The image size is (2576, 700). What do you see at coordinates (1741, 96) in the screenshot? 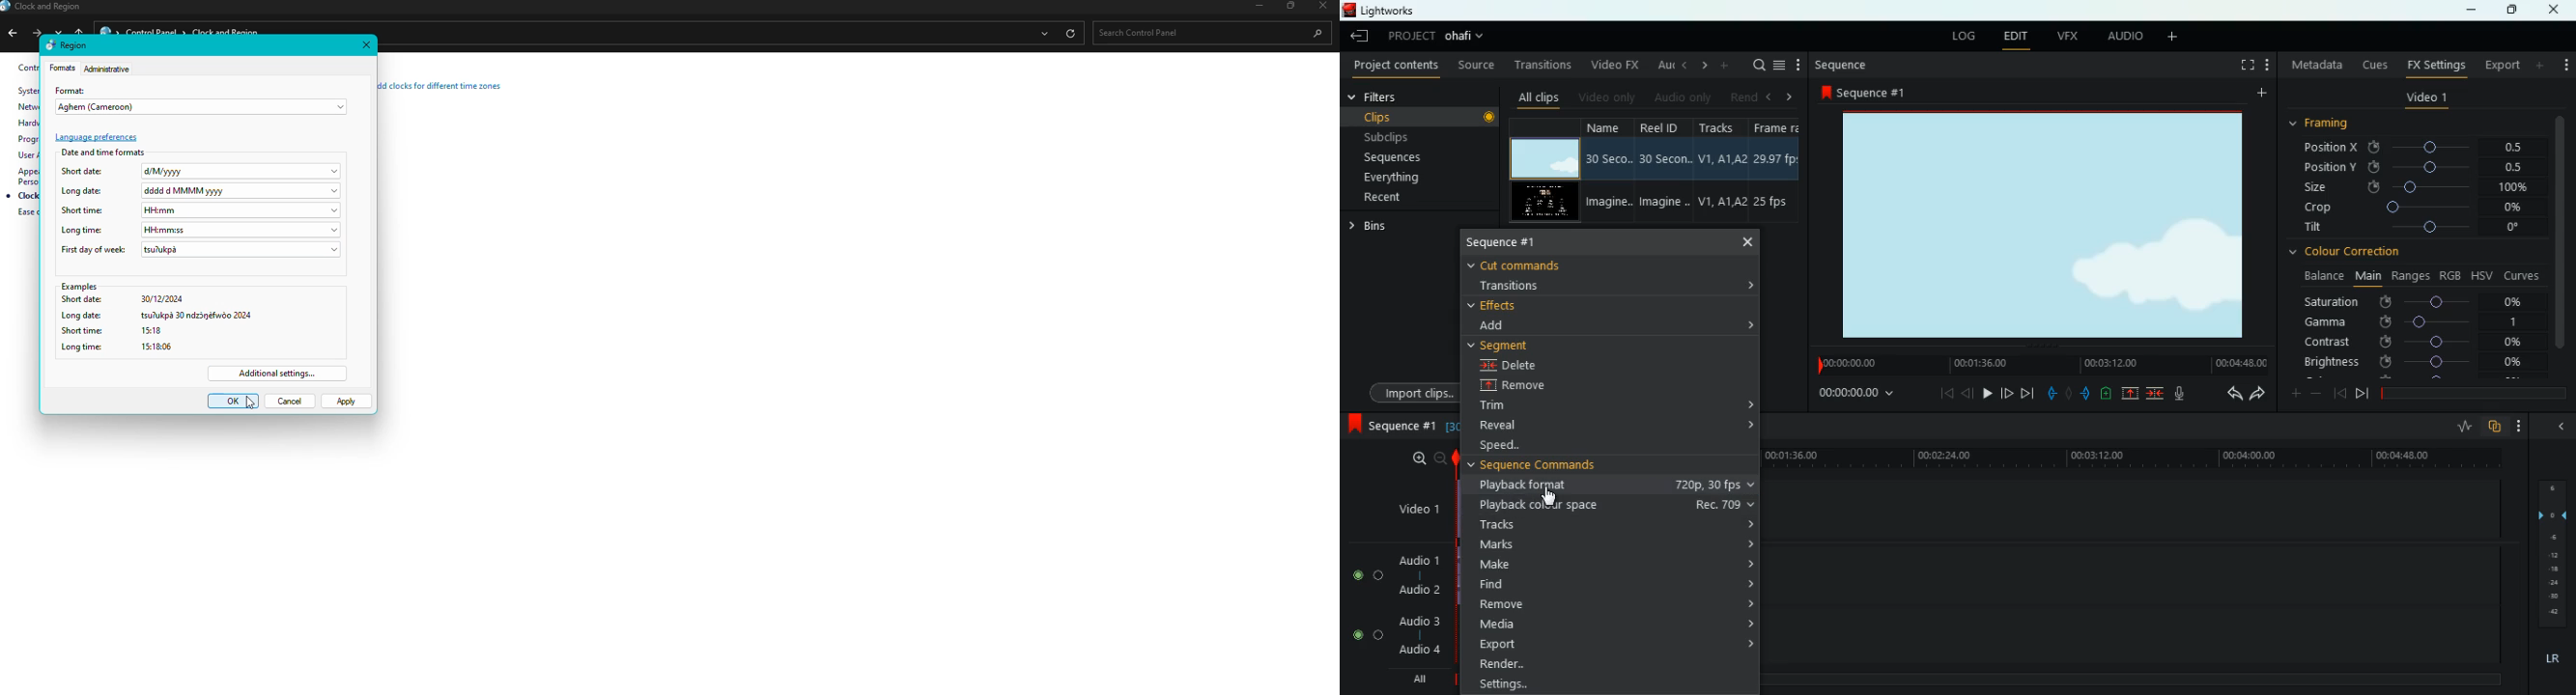
I see `rend` at bounding box center [1741, 96].